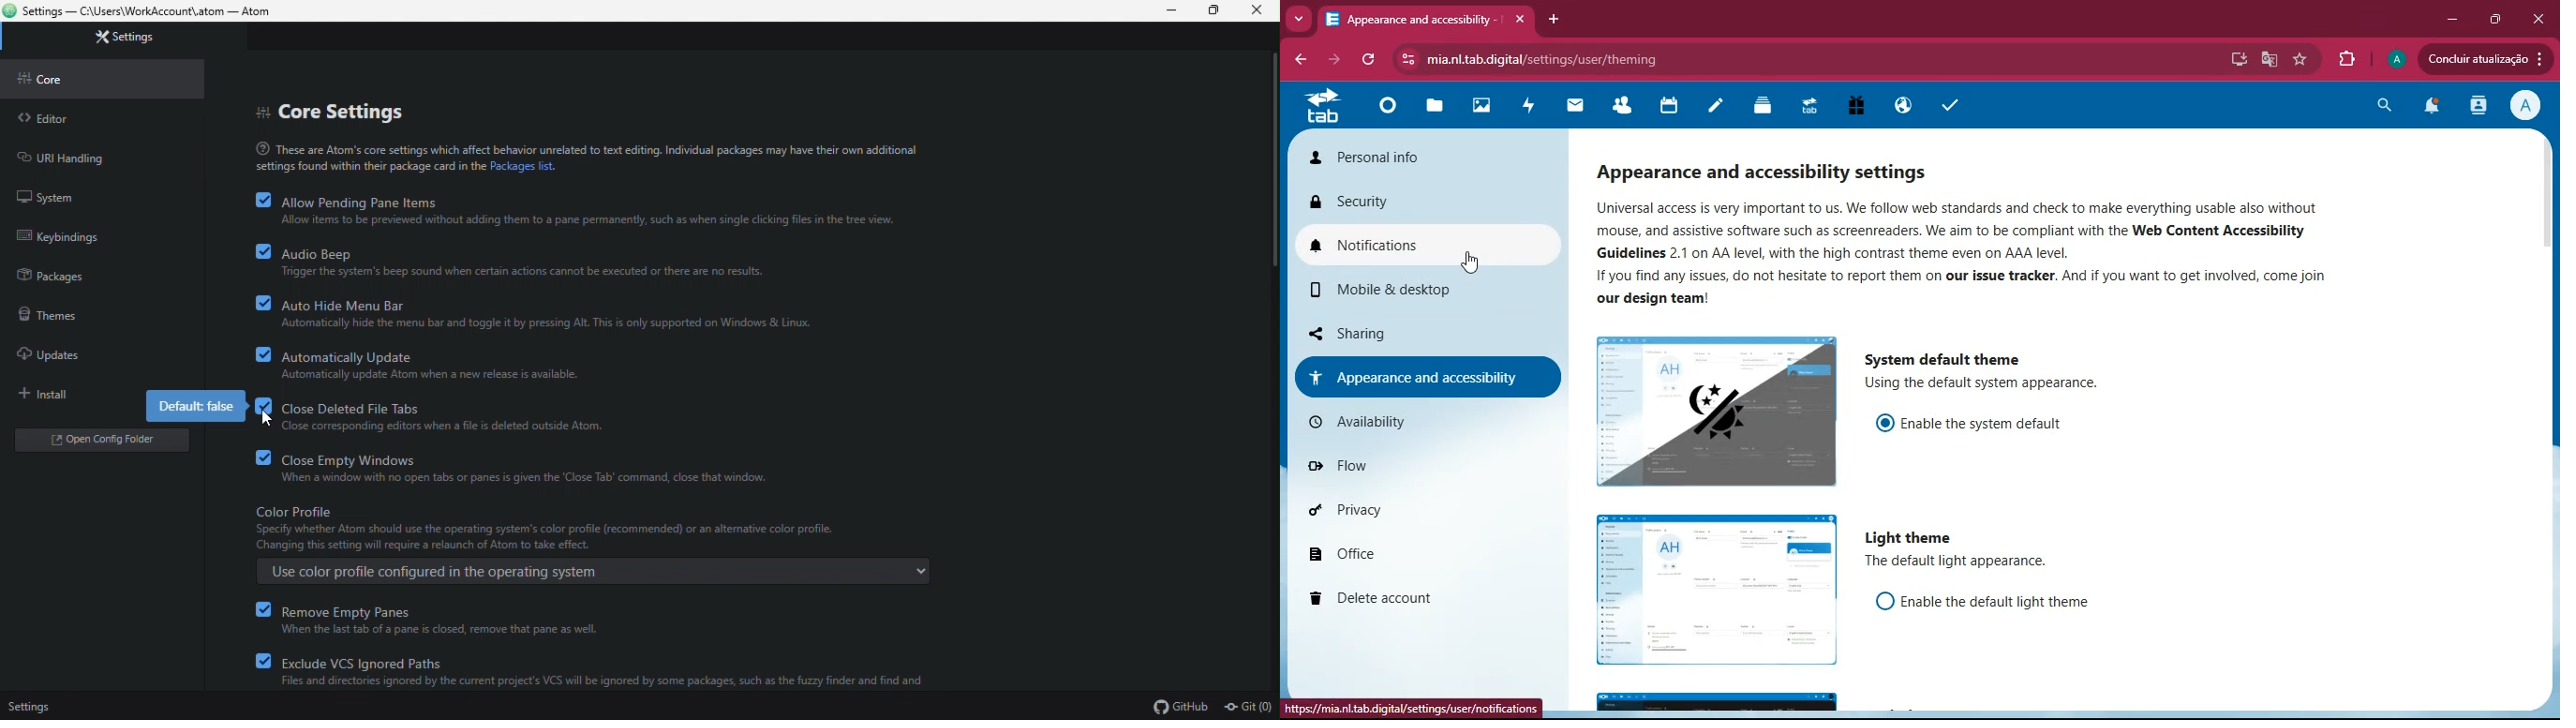 The width and height of the screenshot is (2576, 728). Describe the element at coordinates (1299, 18) in the screenshot. I see `more` at that location.